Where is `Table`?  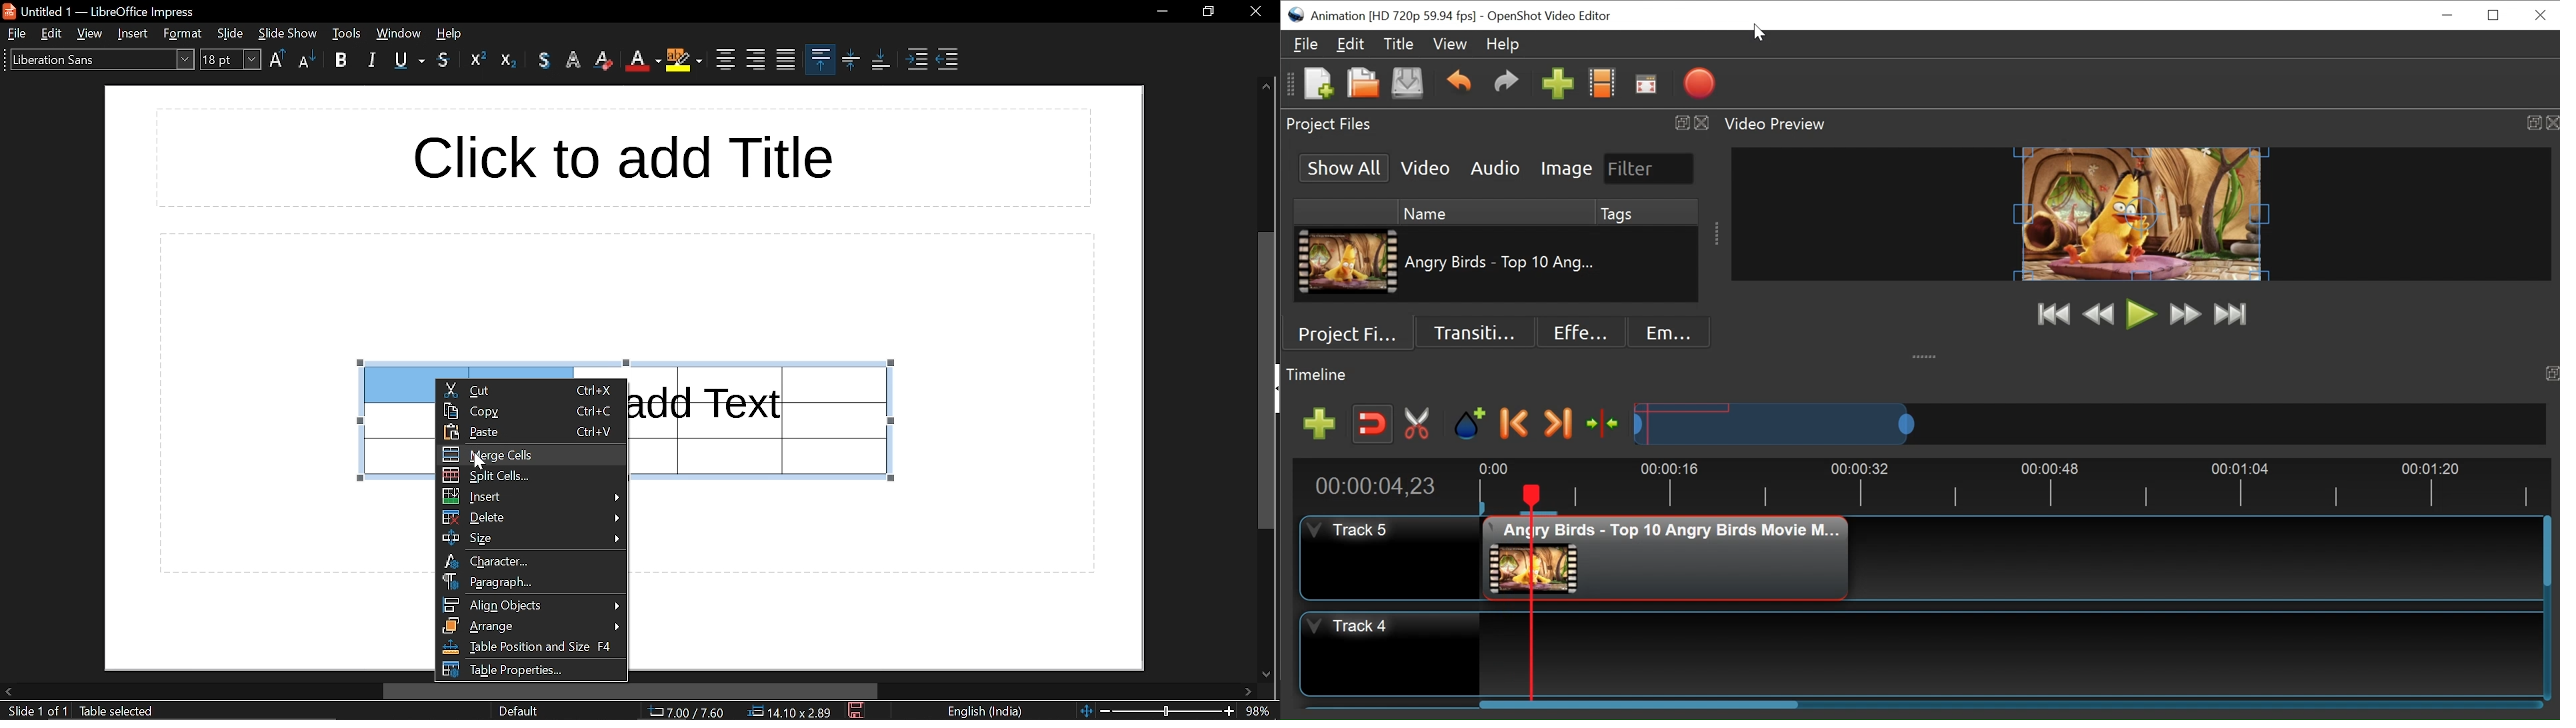
Table is located at coordinates (392, 446).